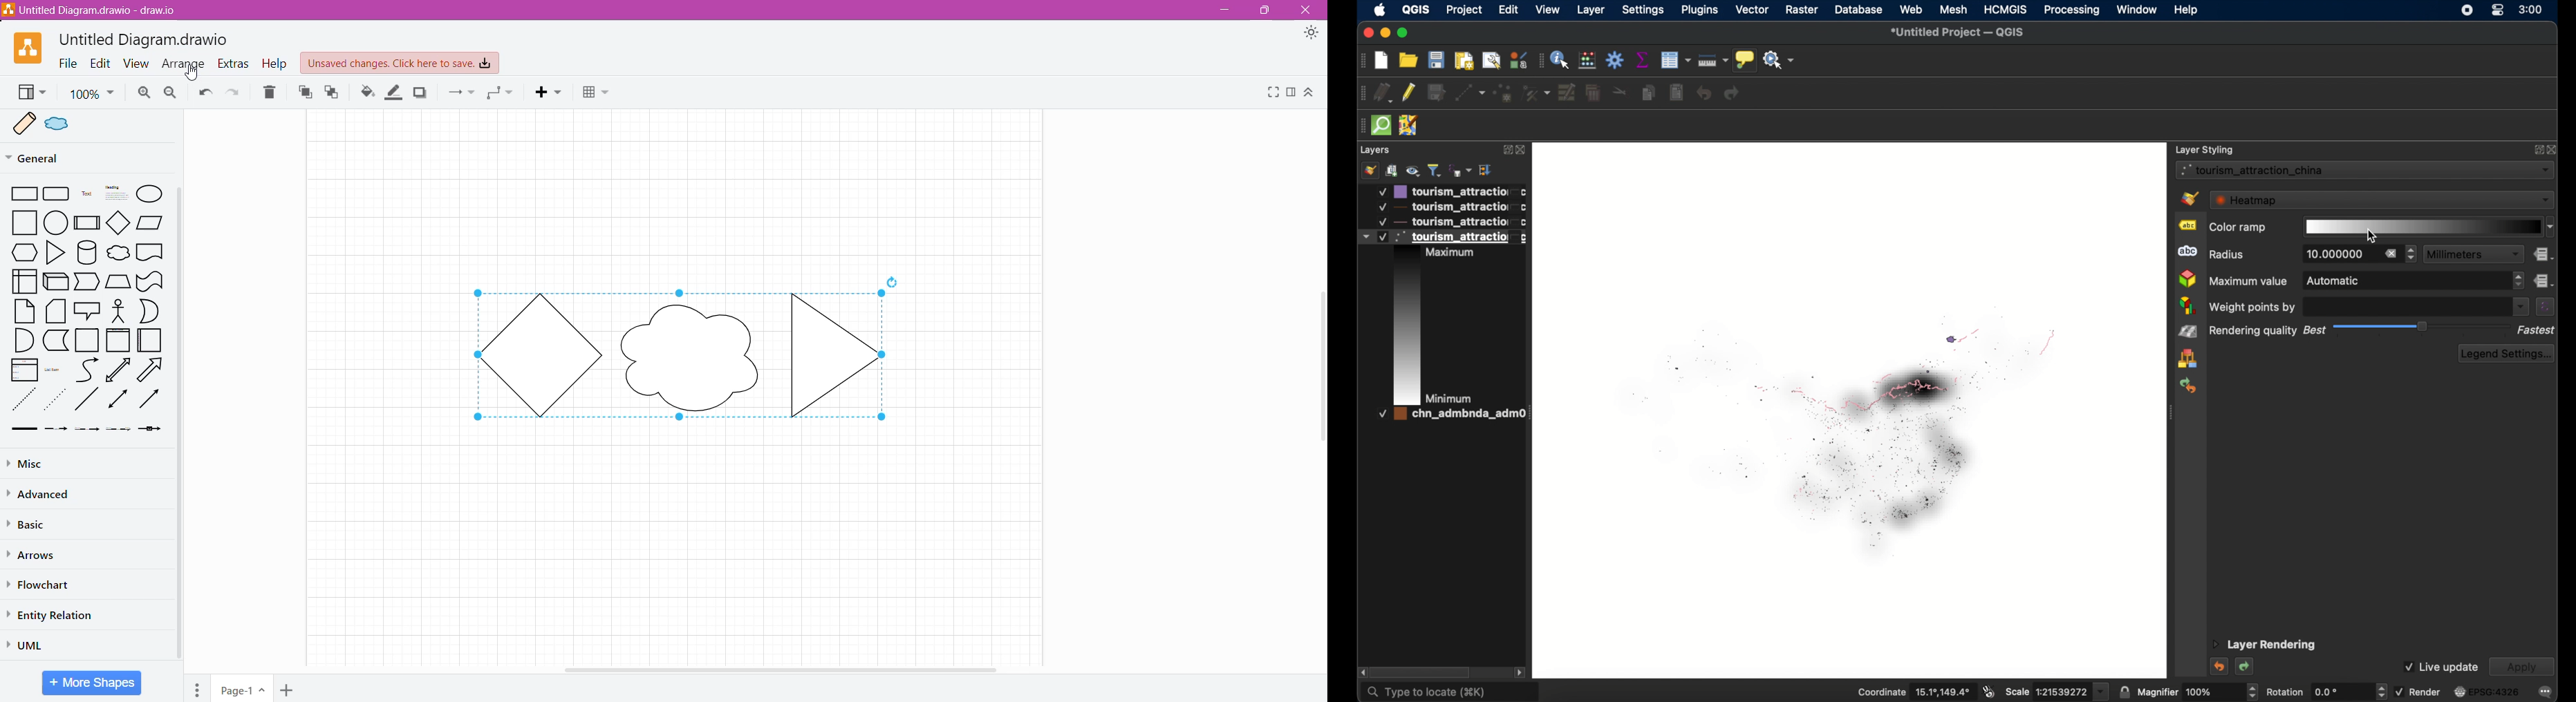 This screenshot has width=2576, height=728. I want to click on history , so click(2190, 385).